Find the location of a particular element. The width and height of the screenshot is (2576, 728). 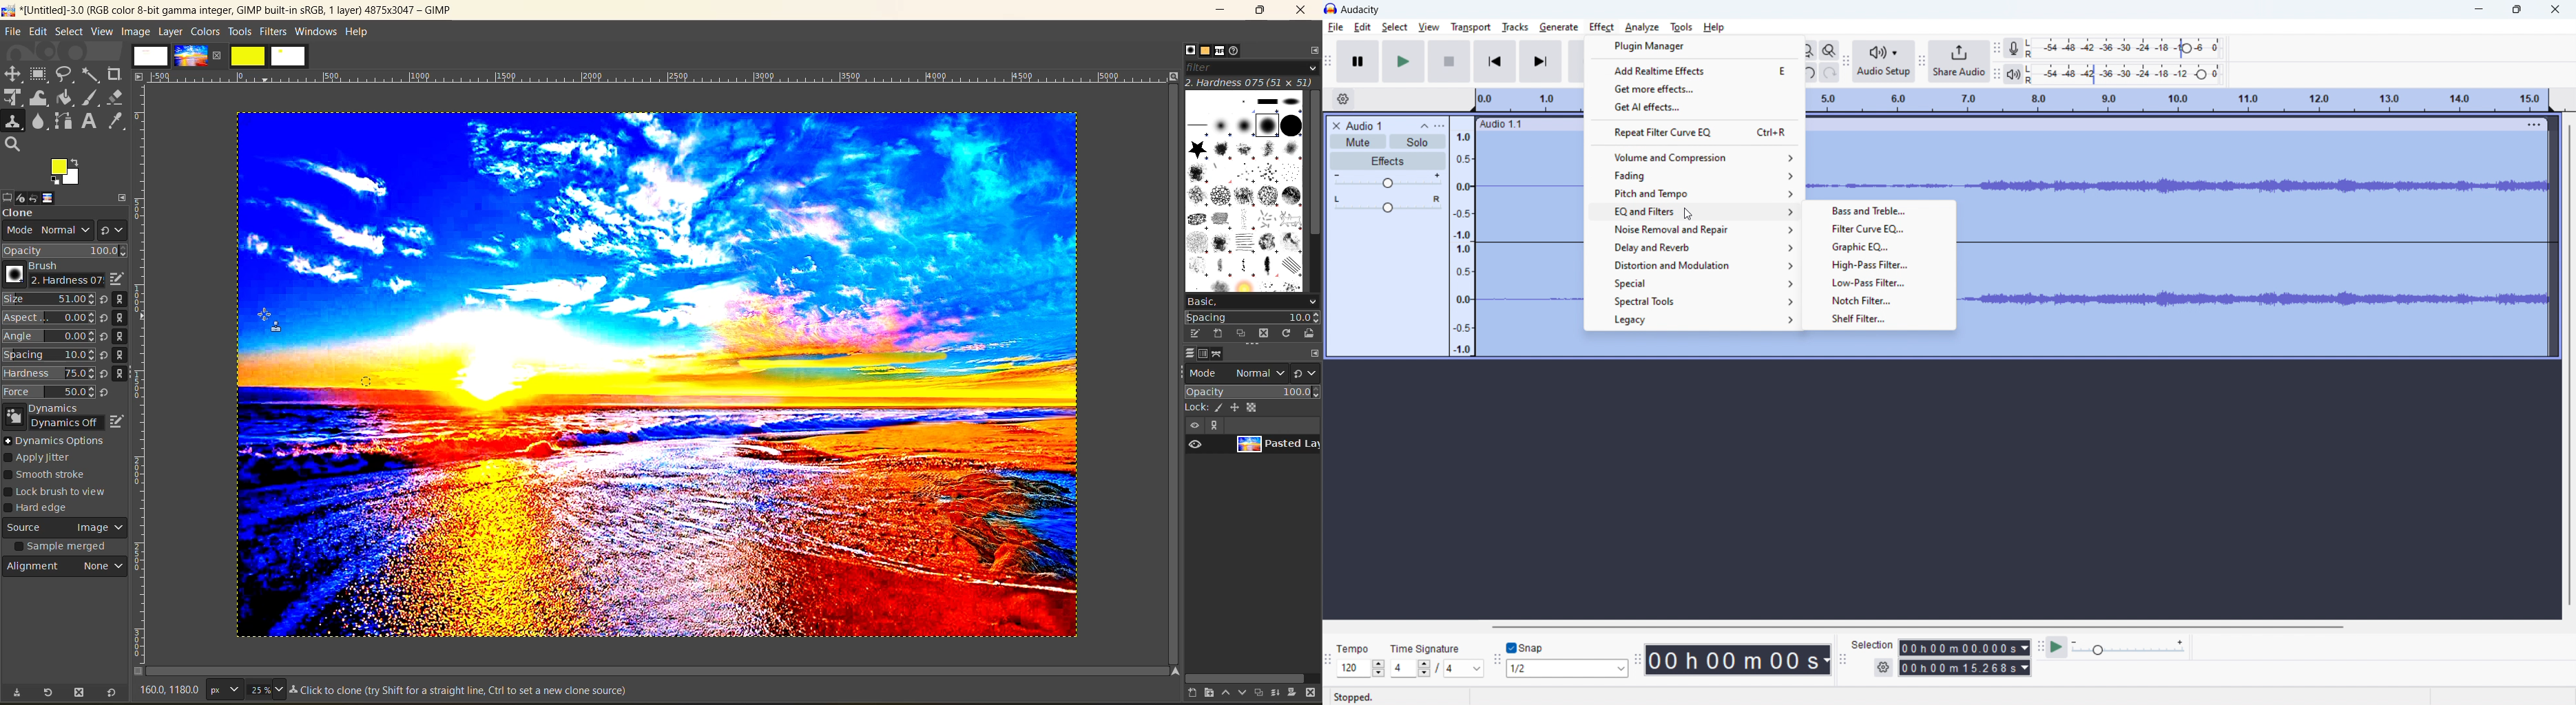

snapping toolbar is located at coordinates (1497, 659).